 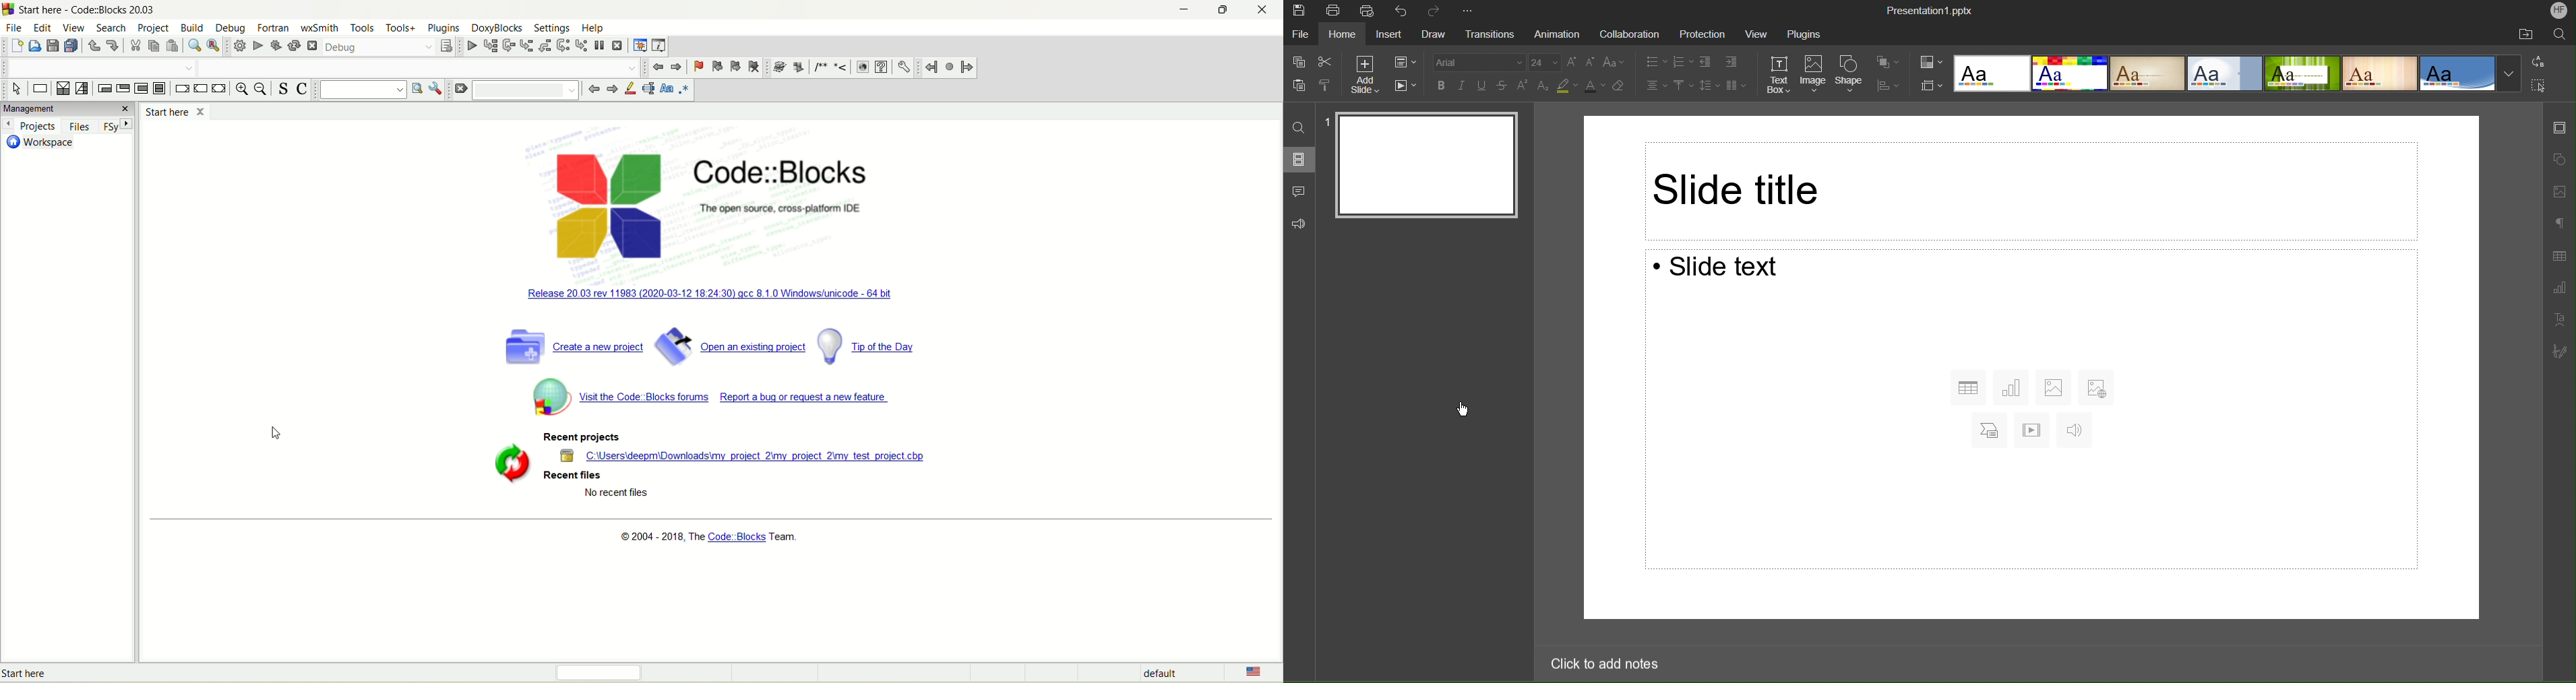 I want to click on Add Slide, so click(x=1367, y=73).